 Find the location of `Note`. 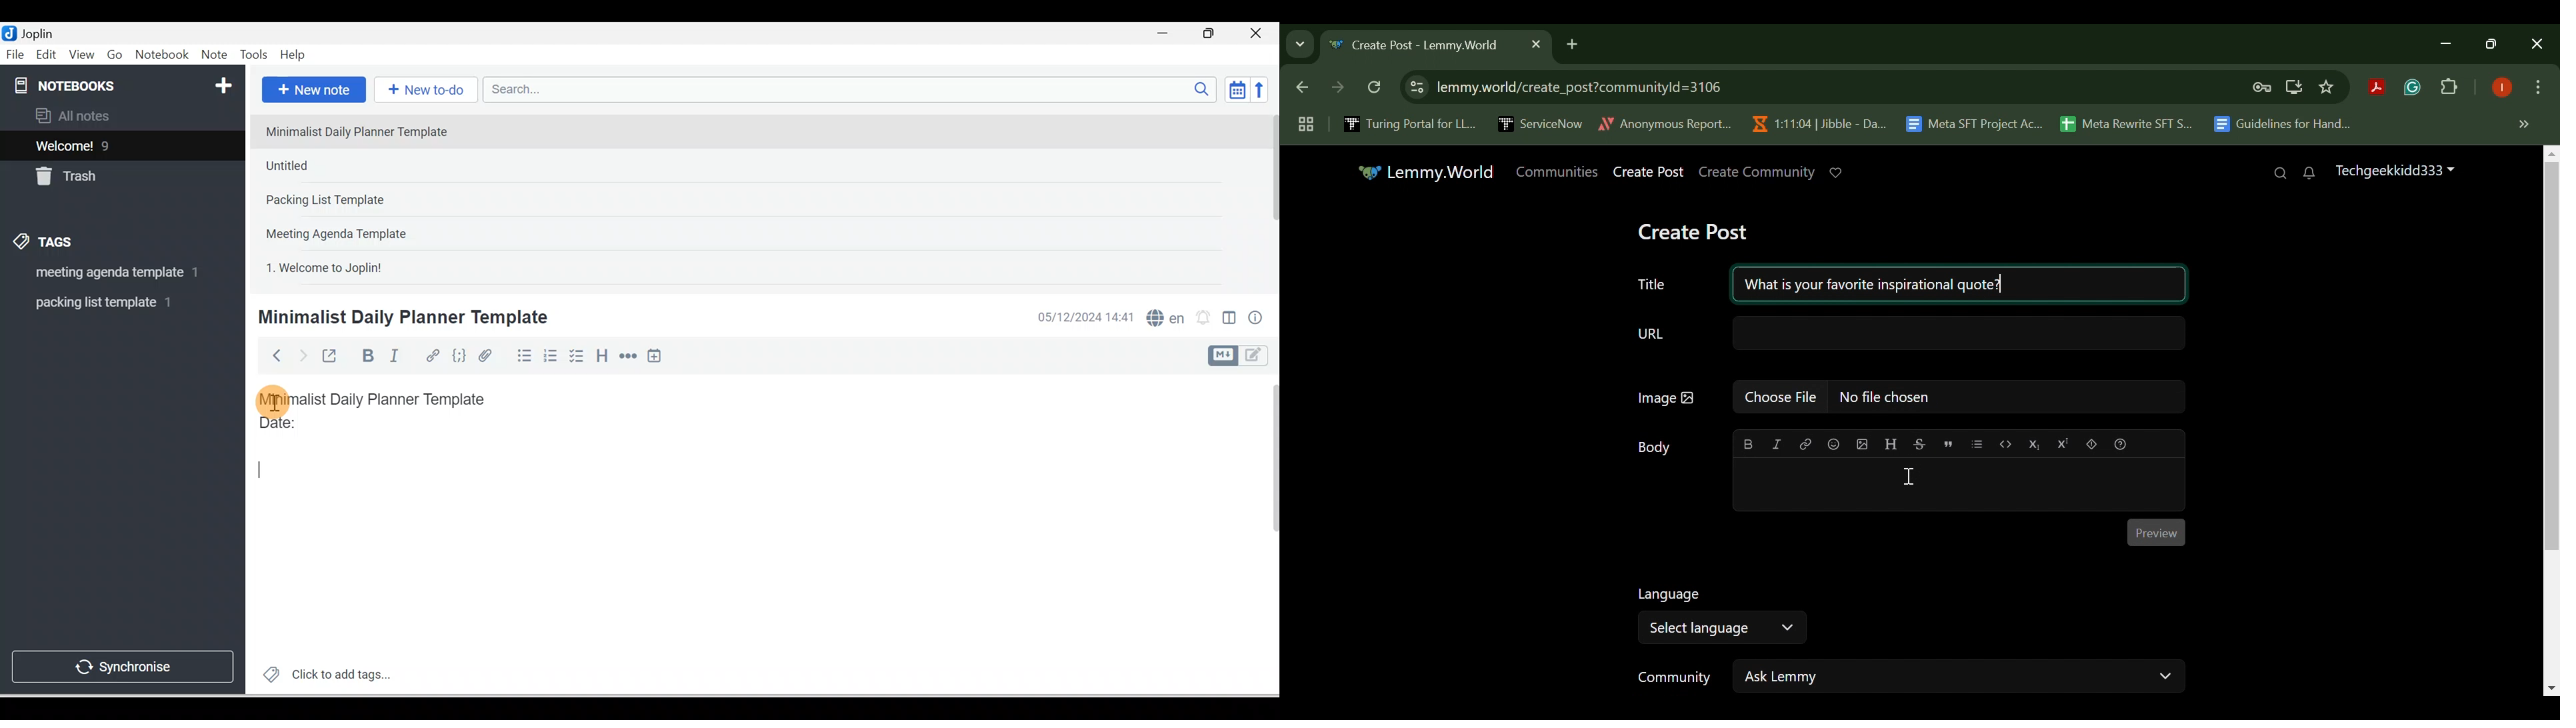

Note is located at coordinates (213, 55).